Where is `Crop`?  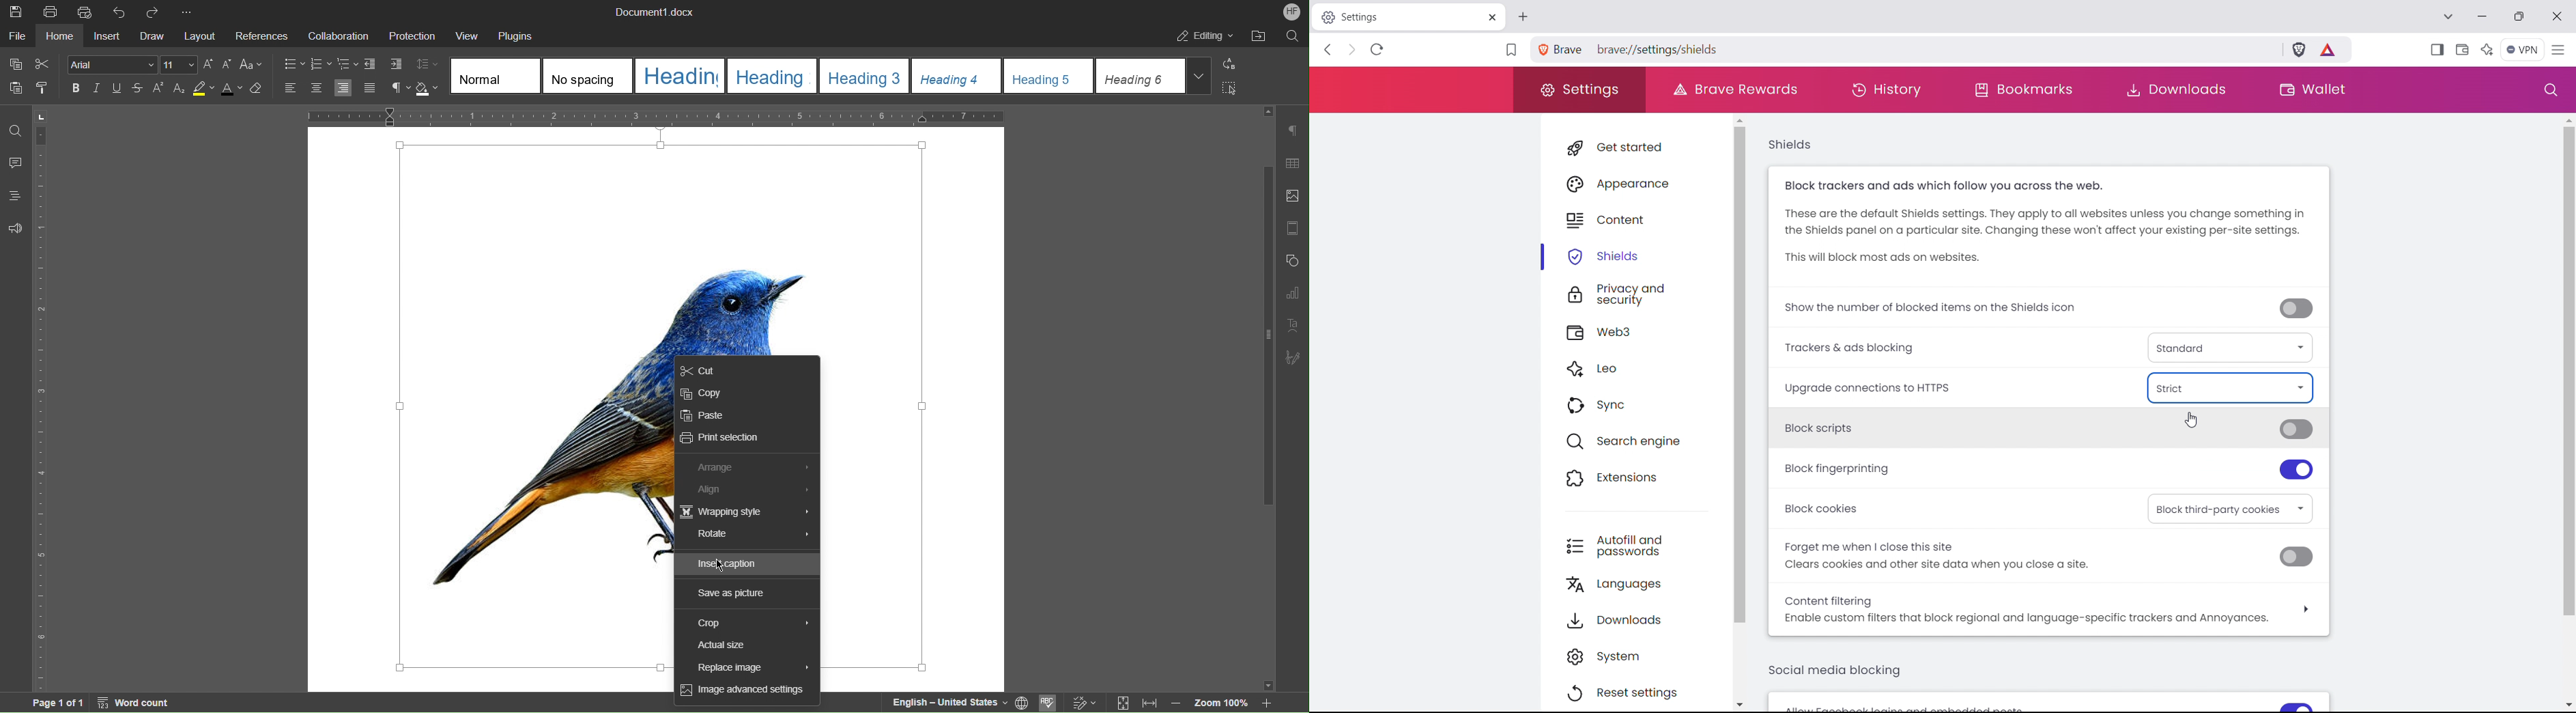
Crop is located at coordinates (747, 623).